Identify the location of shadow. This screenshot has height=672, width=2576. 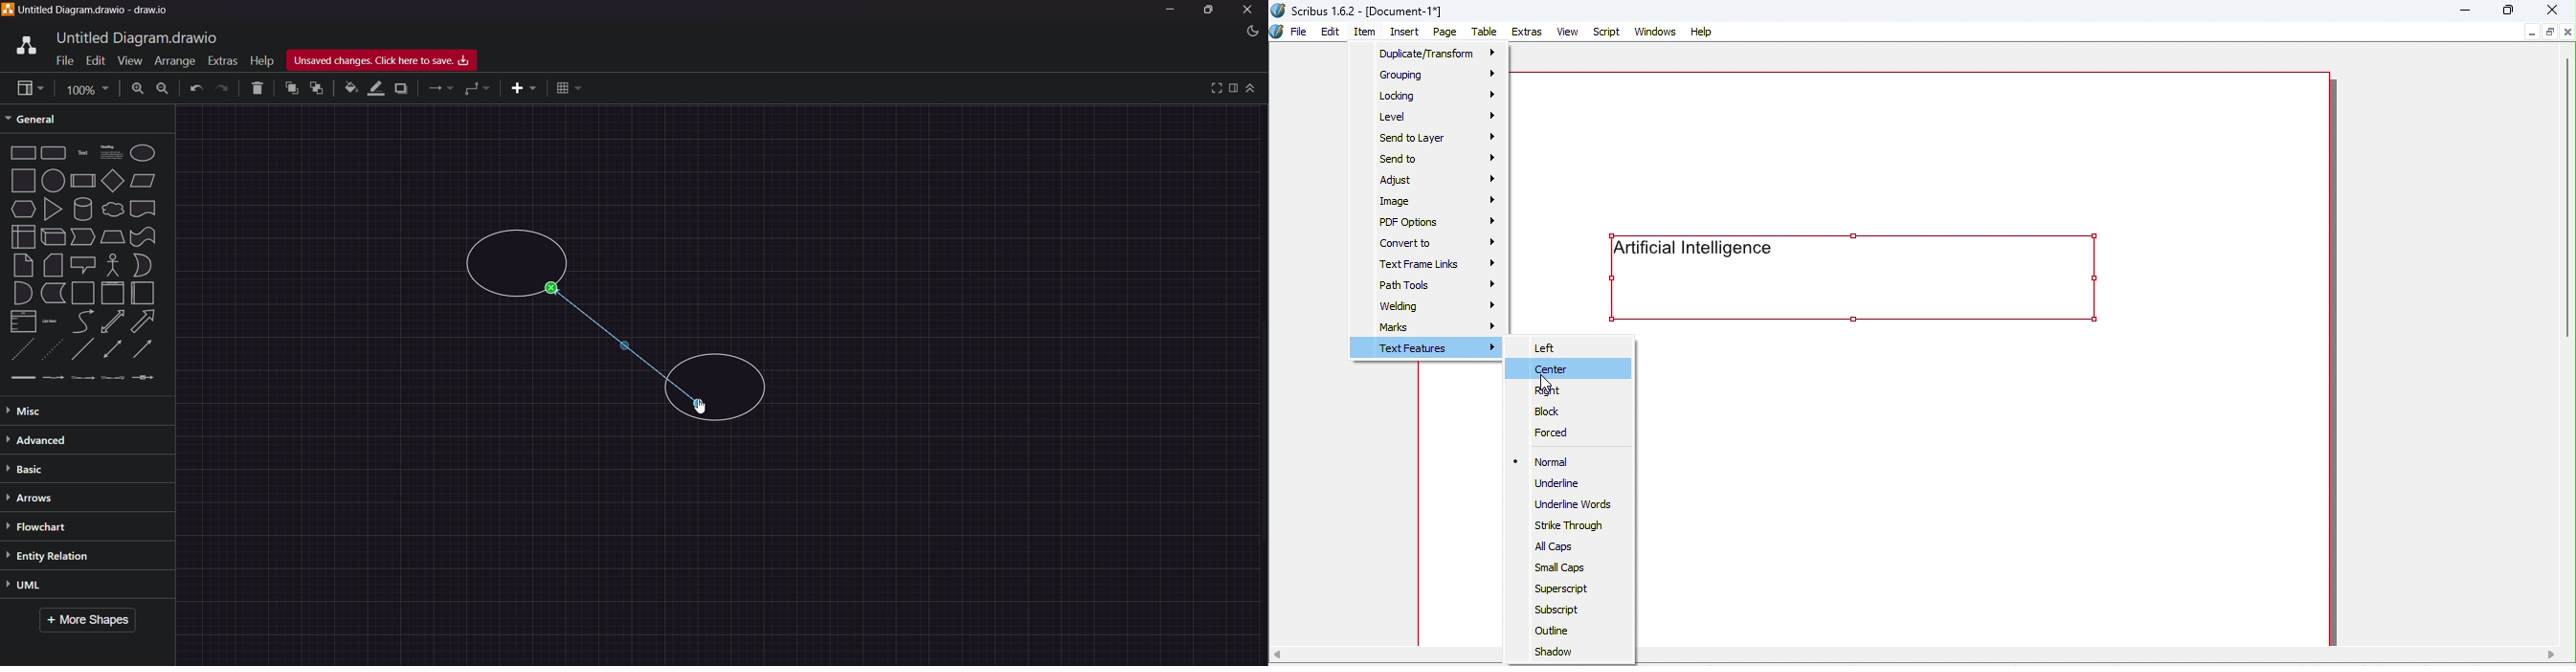
(404, 88).